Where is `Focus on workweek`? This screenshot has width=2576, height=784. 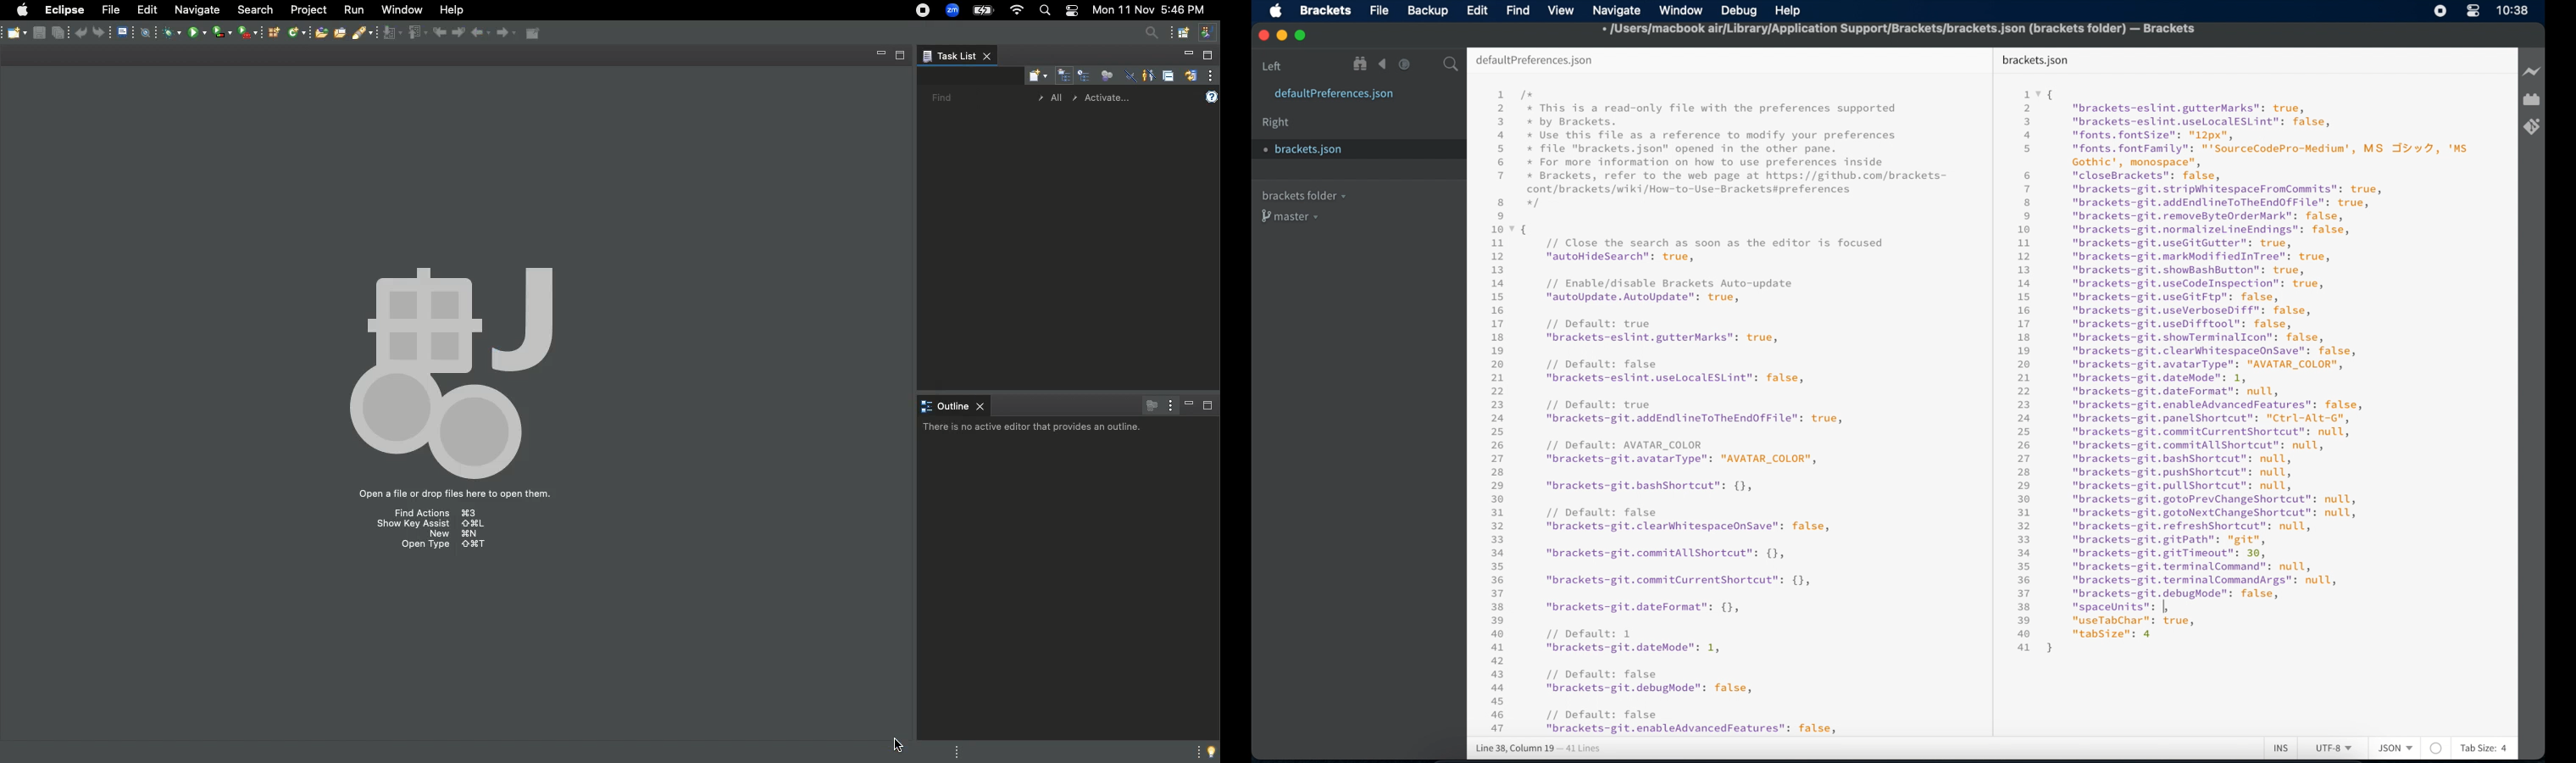 Focus on workweek is located at coordinates (1106, 74).